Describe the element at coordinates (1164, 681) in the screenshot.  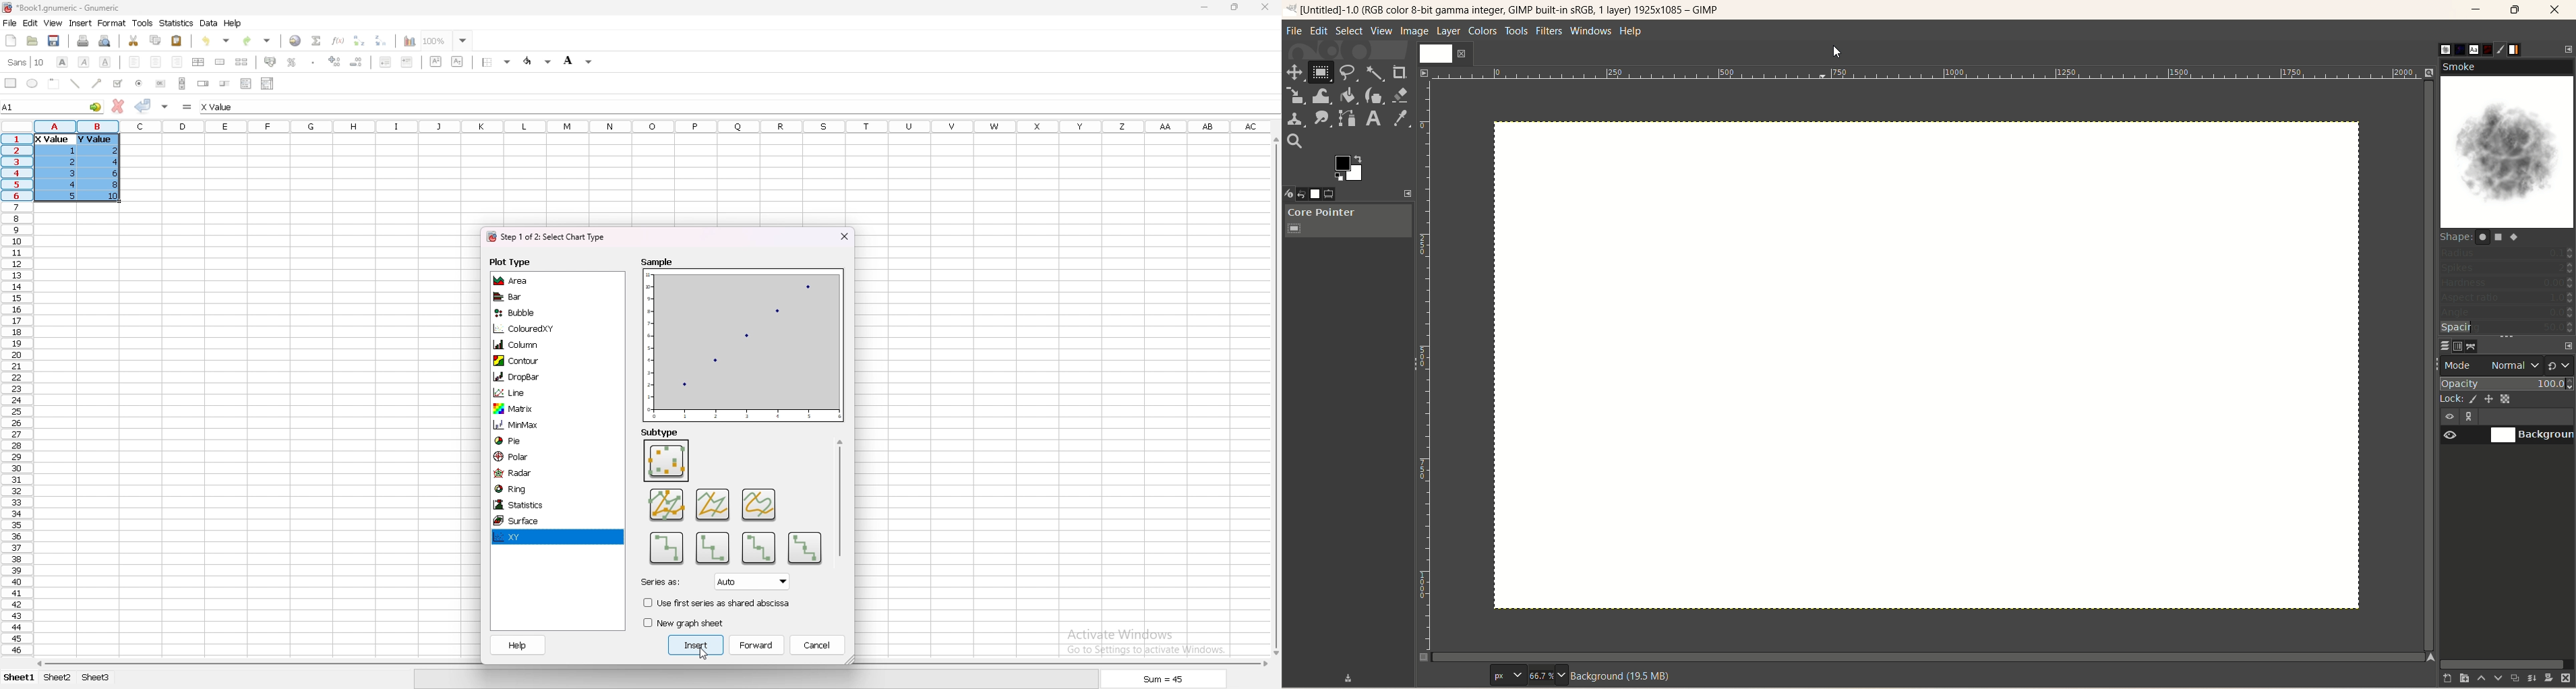
I see `sum` at that location.